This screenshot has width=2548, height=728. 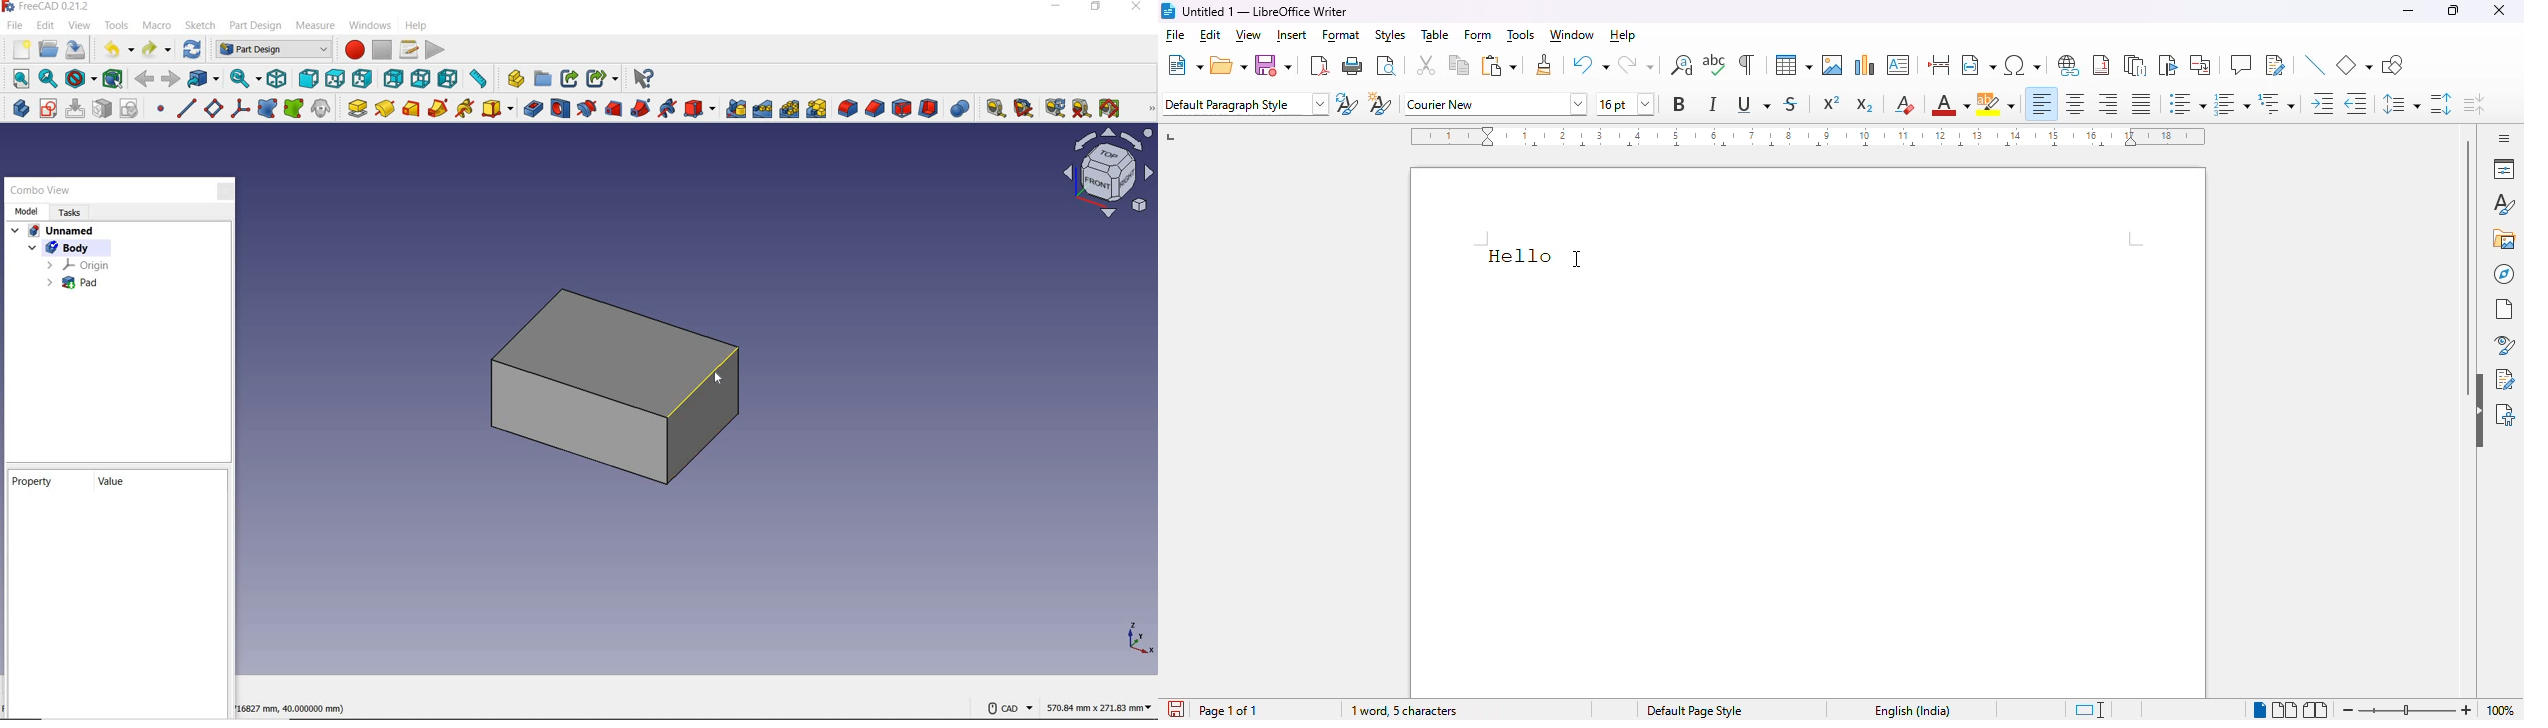 I want to click on FreeCAD 0.21.2, so click(x=49, y=6).